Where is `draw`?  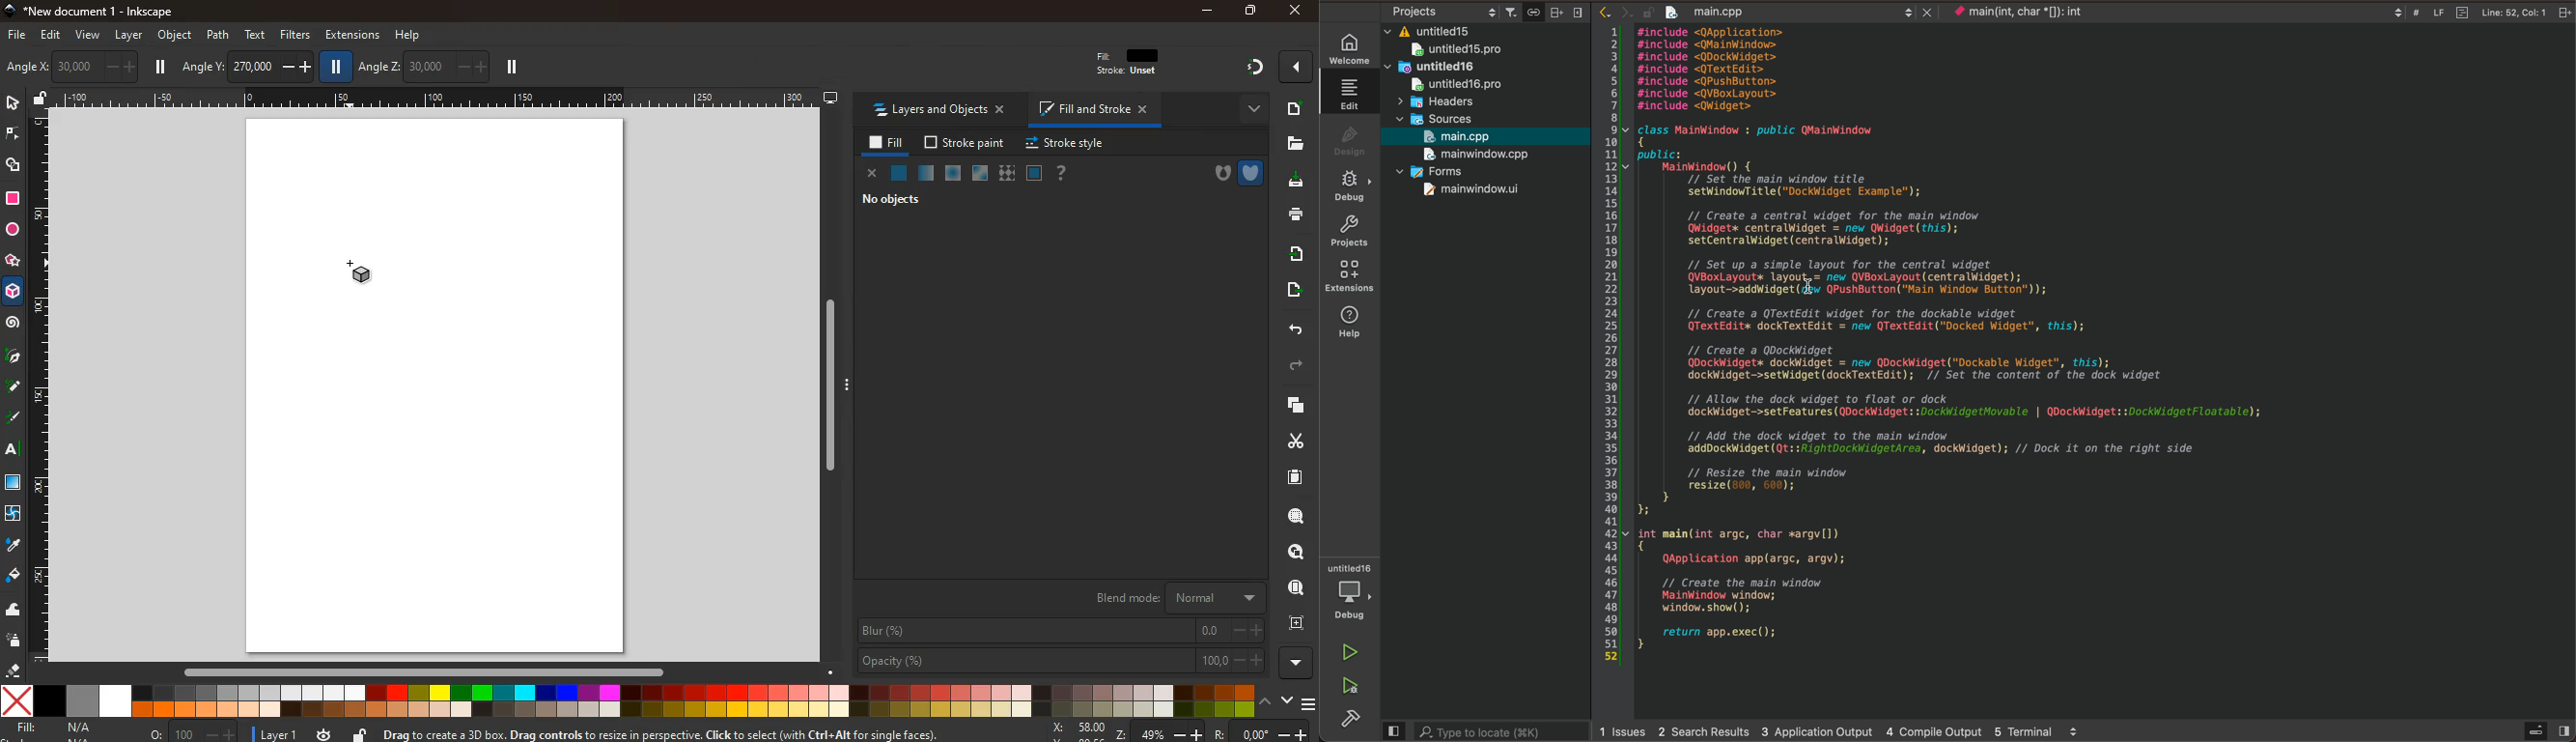
draw is located at coordinates (14, 421).